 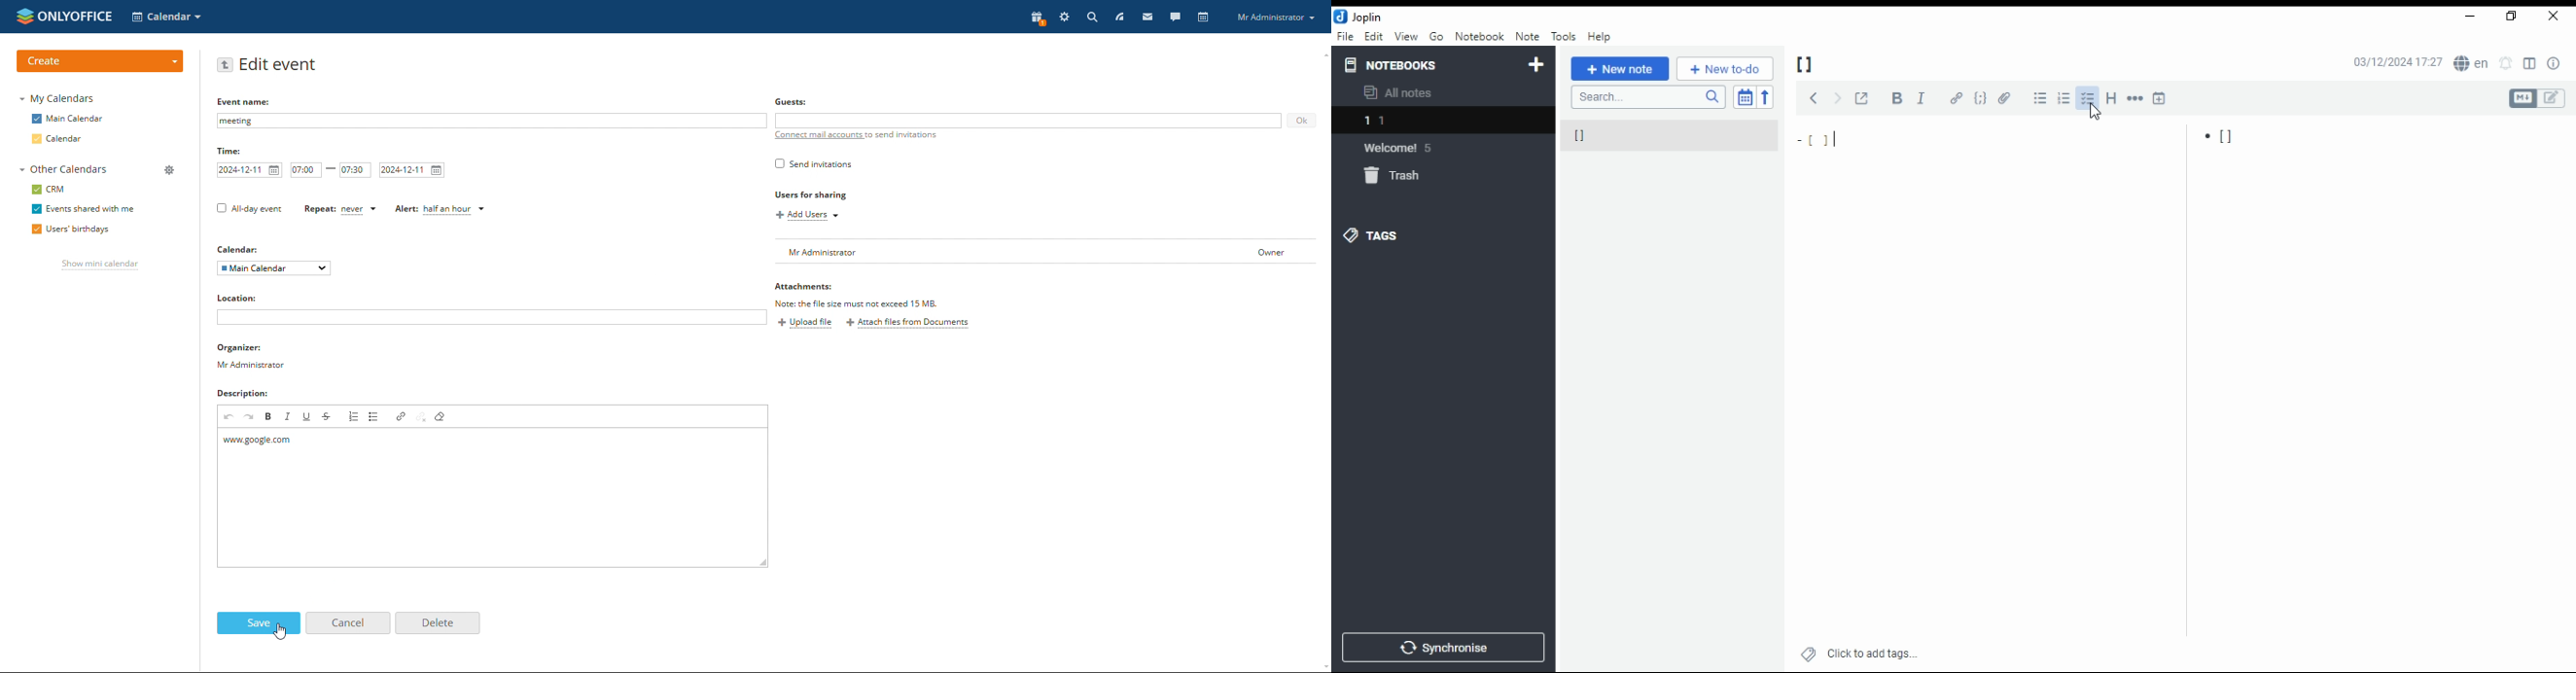 What do you see at coordinates (2220, 136) in the screenshot?
I see `[]` at bounding box center [2220, 136].